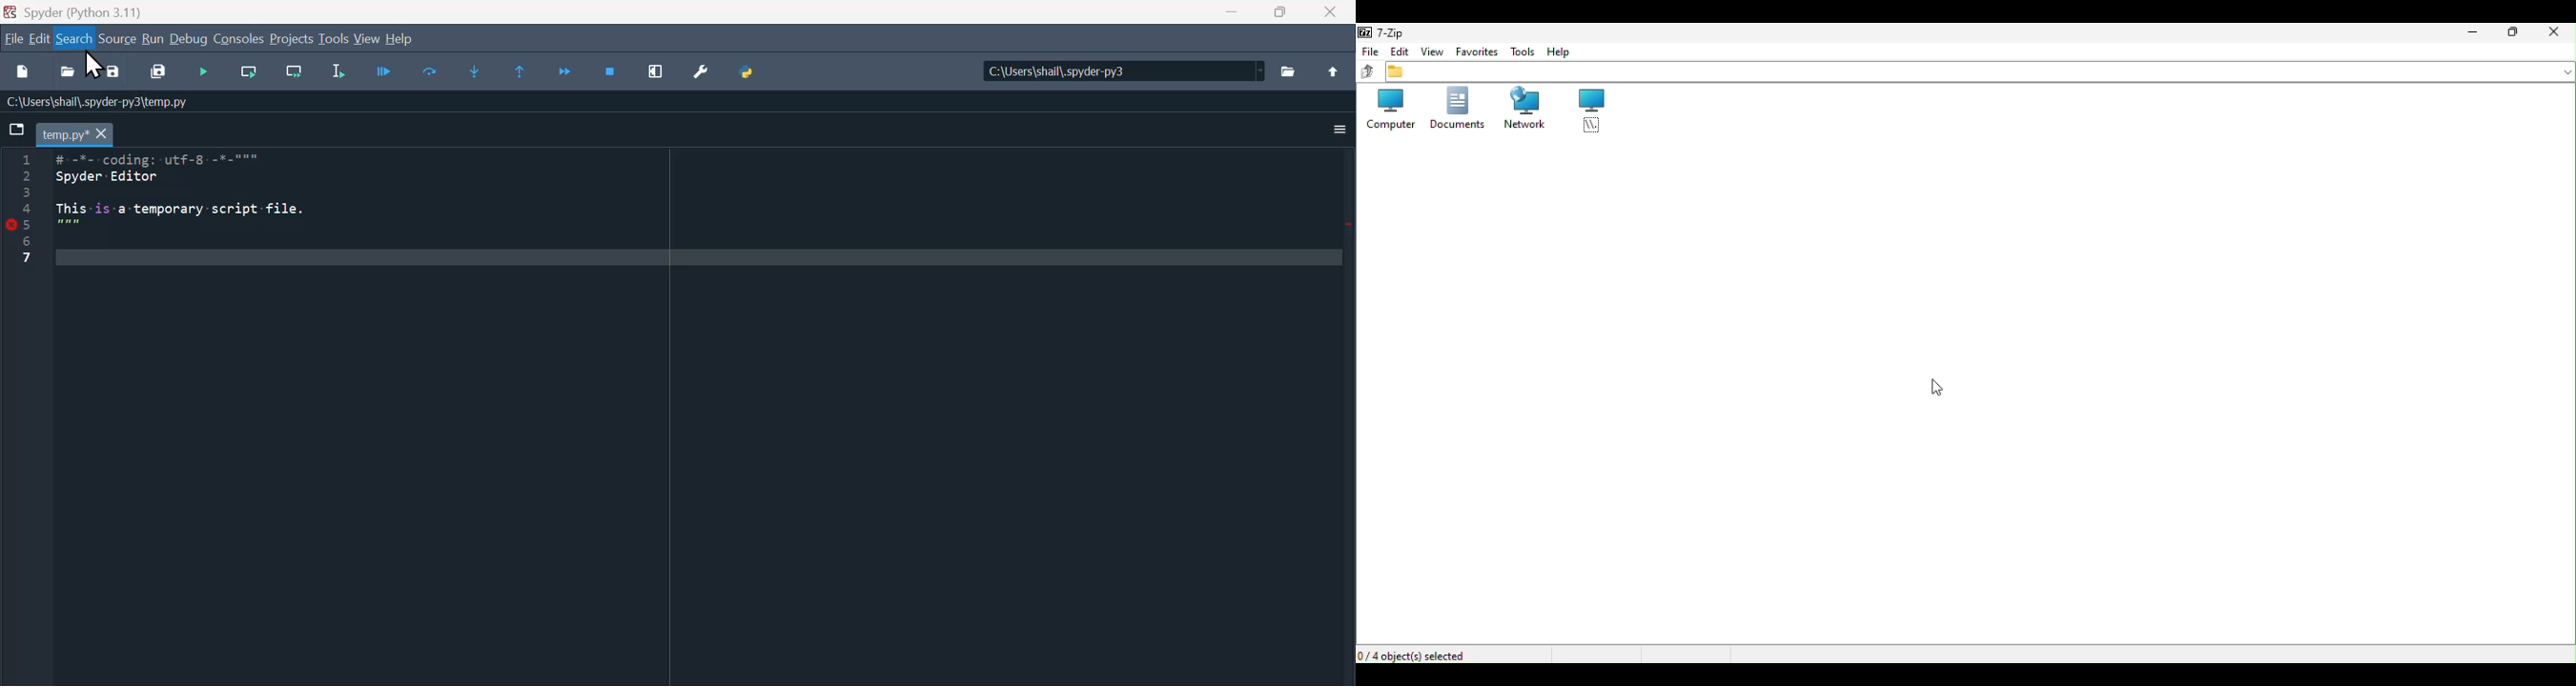 This screenshot has height=700, width=2576. Describe the element at coordinates (77, 134) in the screenshot. I see `Filename` at that location.